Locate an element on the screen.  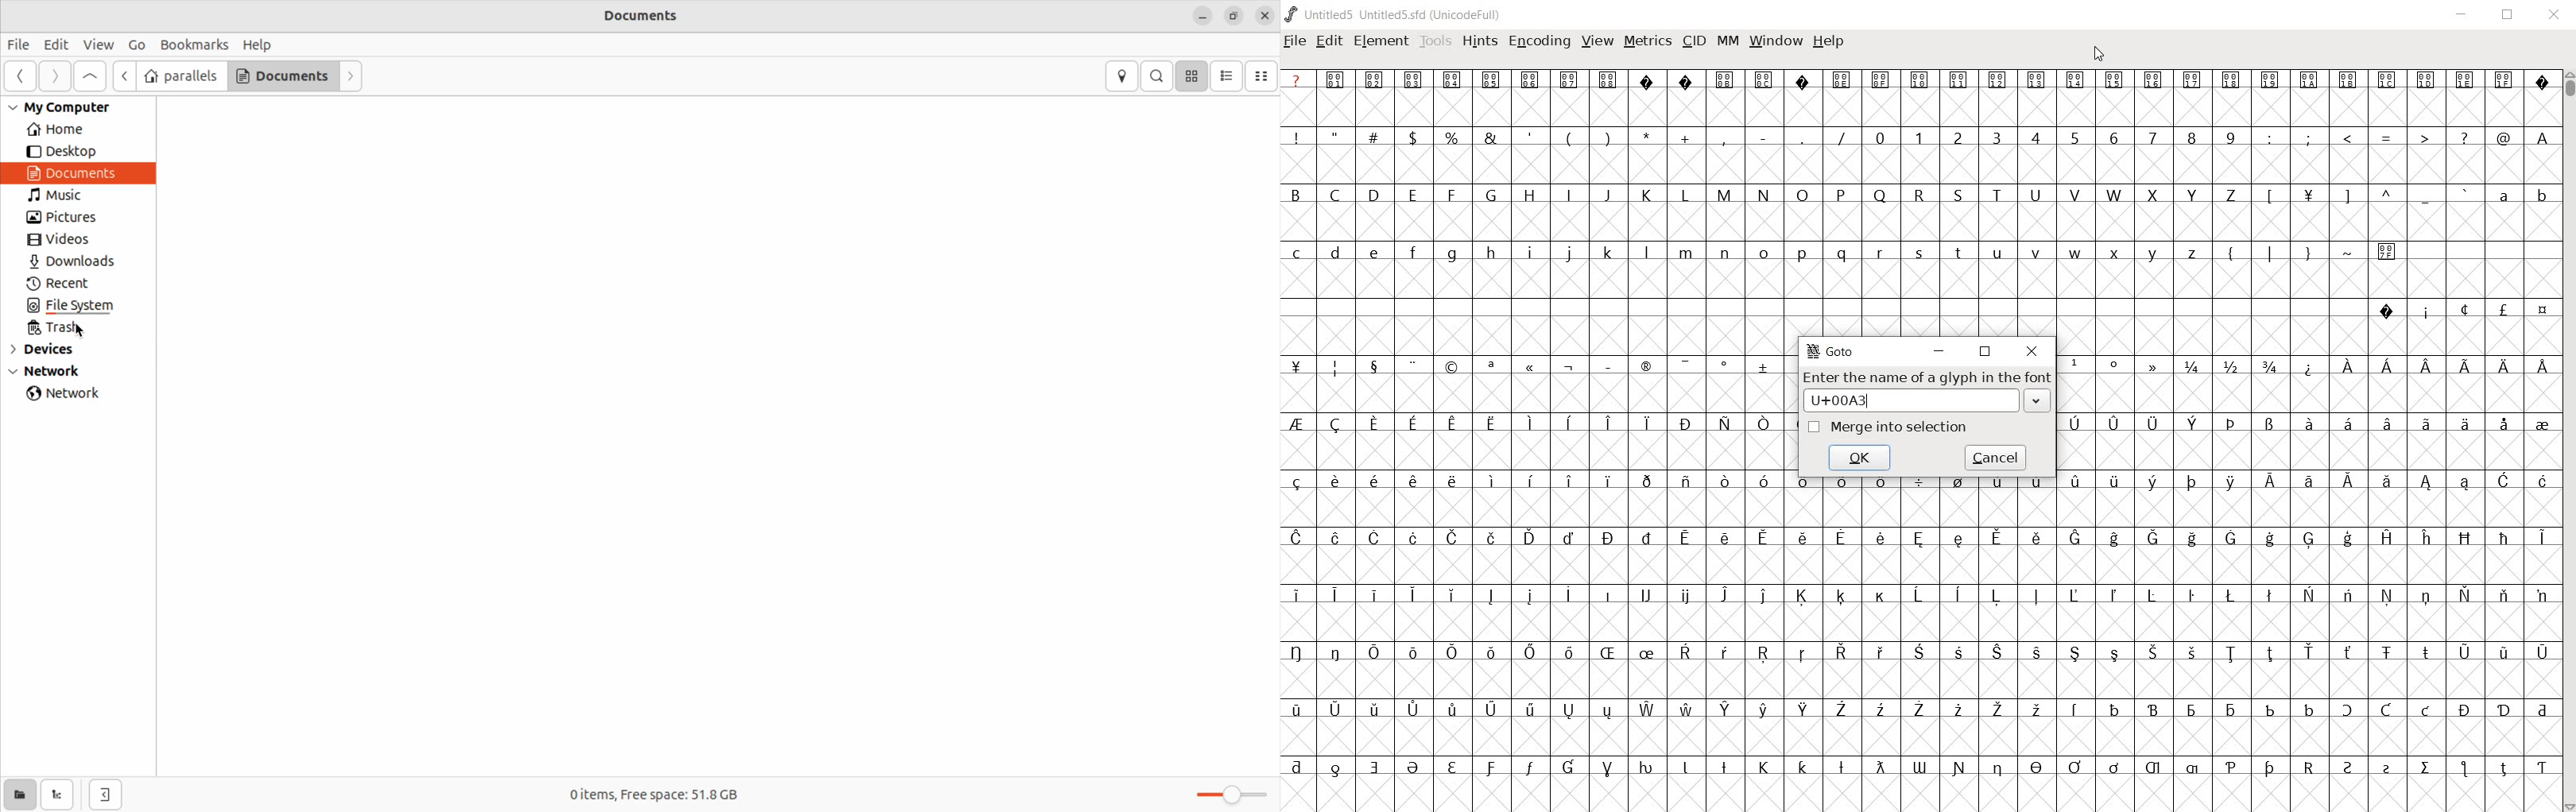
Symbol is located at coordinates (2465, 710).